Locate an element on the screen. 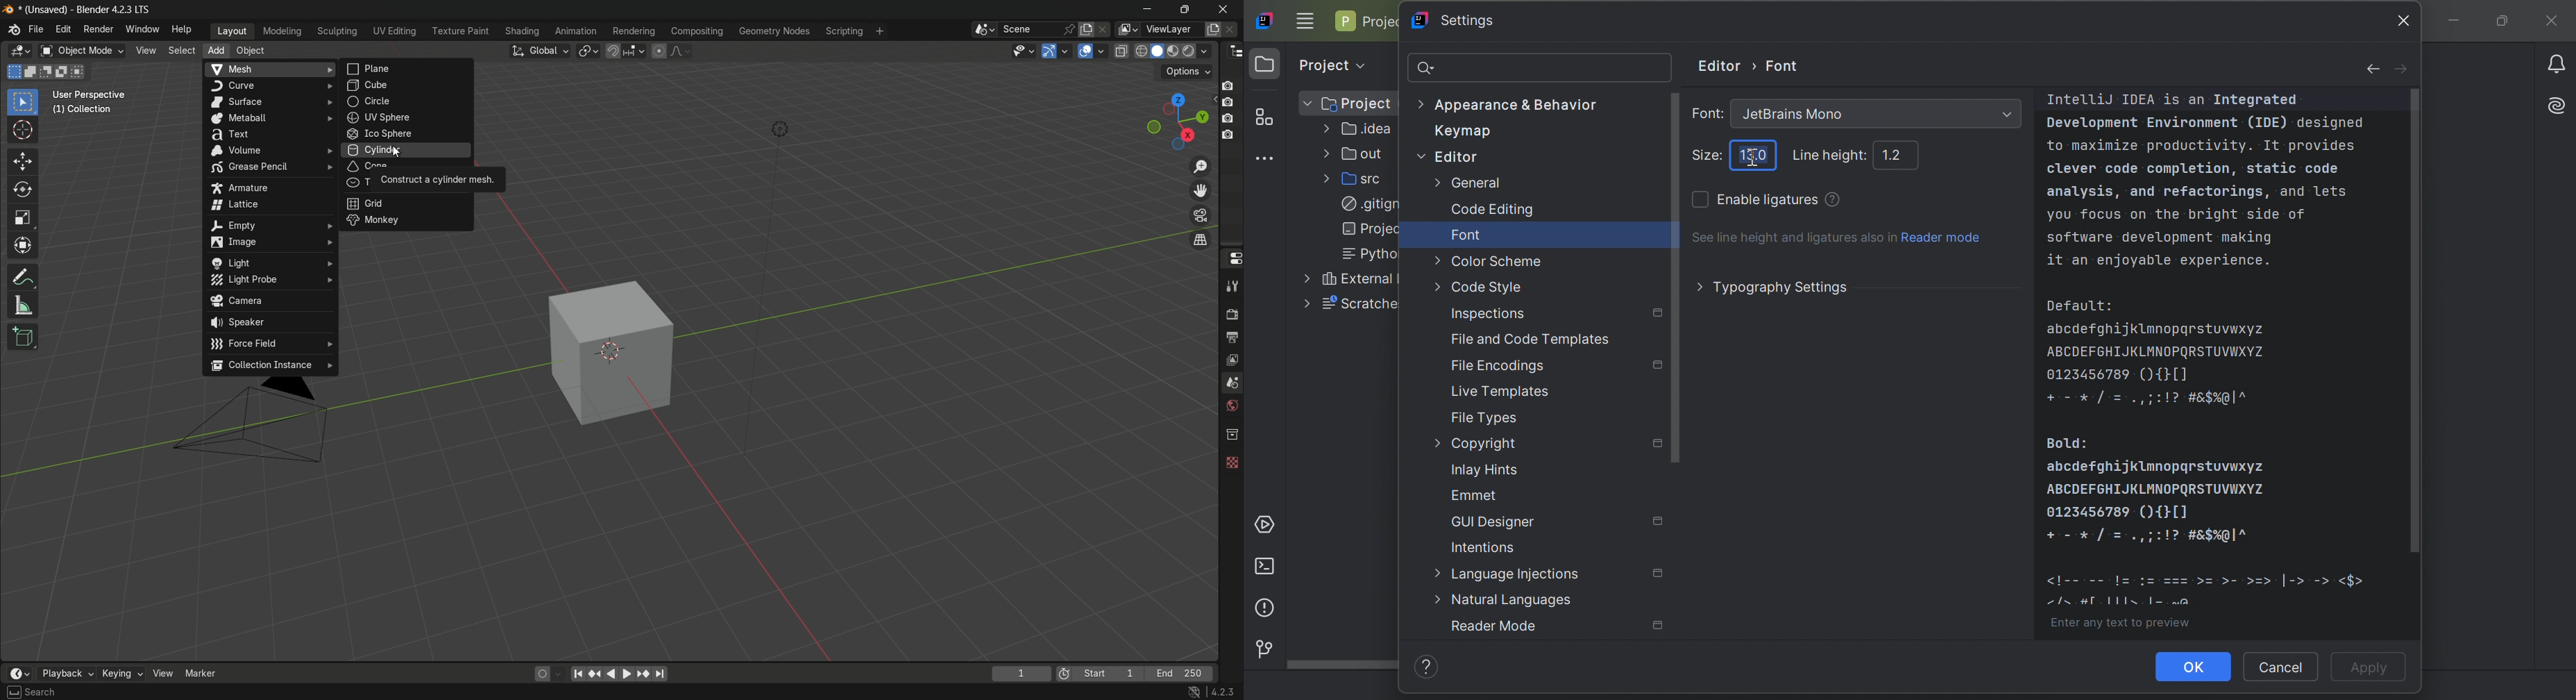 This screenshot has height=700, width=2576. pin scene to workspace is located at coordinates (1069, 29).